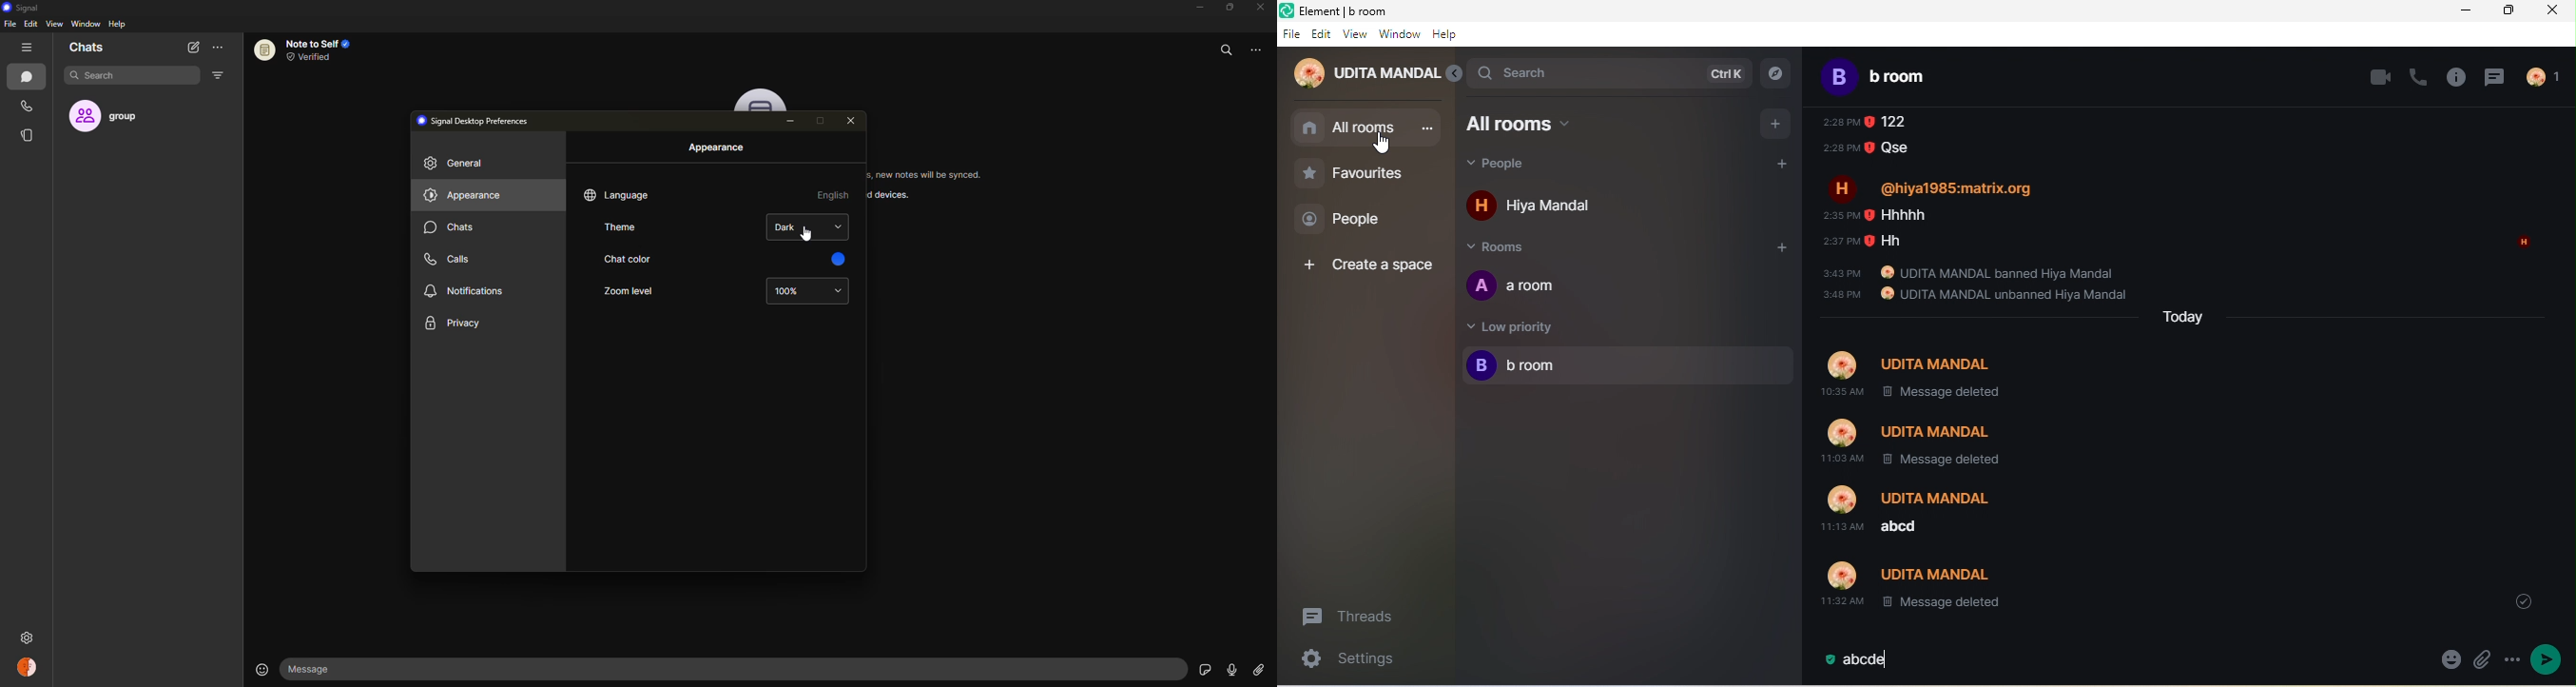 This screenshot has height=700, width=2576. Describe the element at coordinates (467, 289) in the screenshot. I see `notifications` at that location.